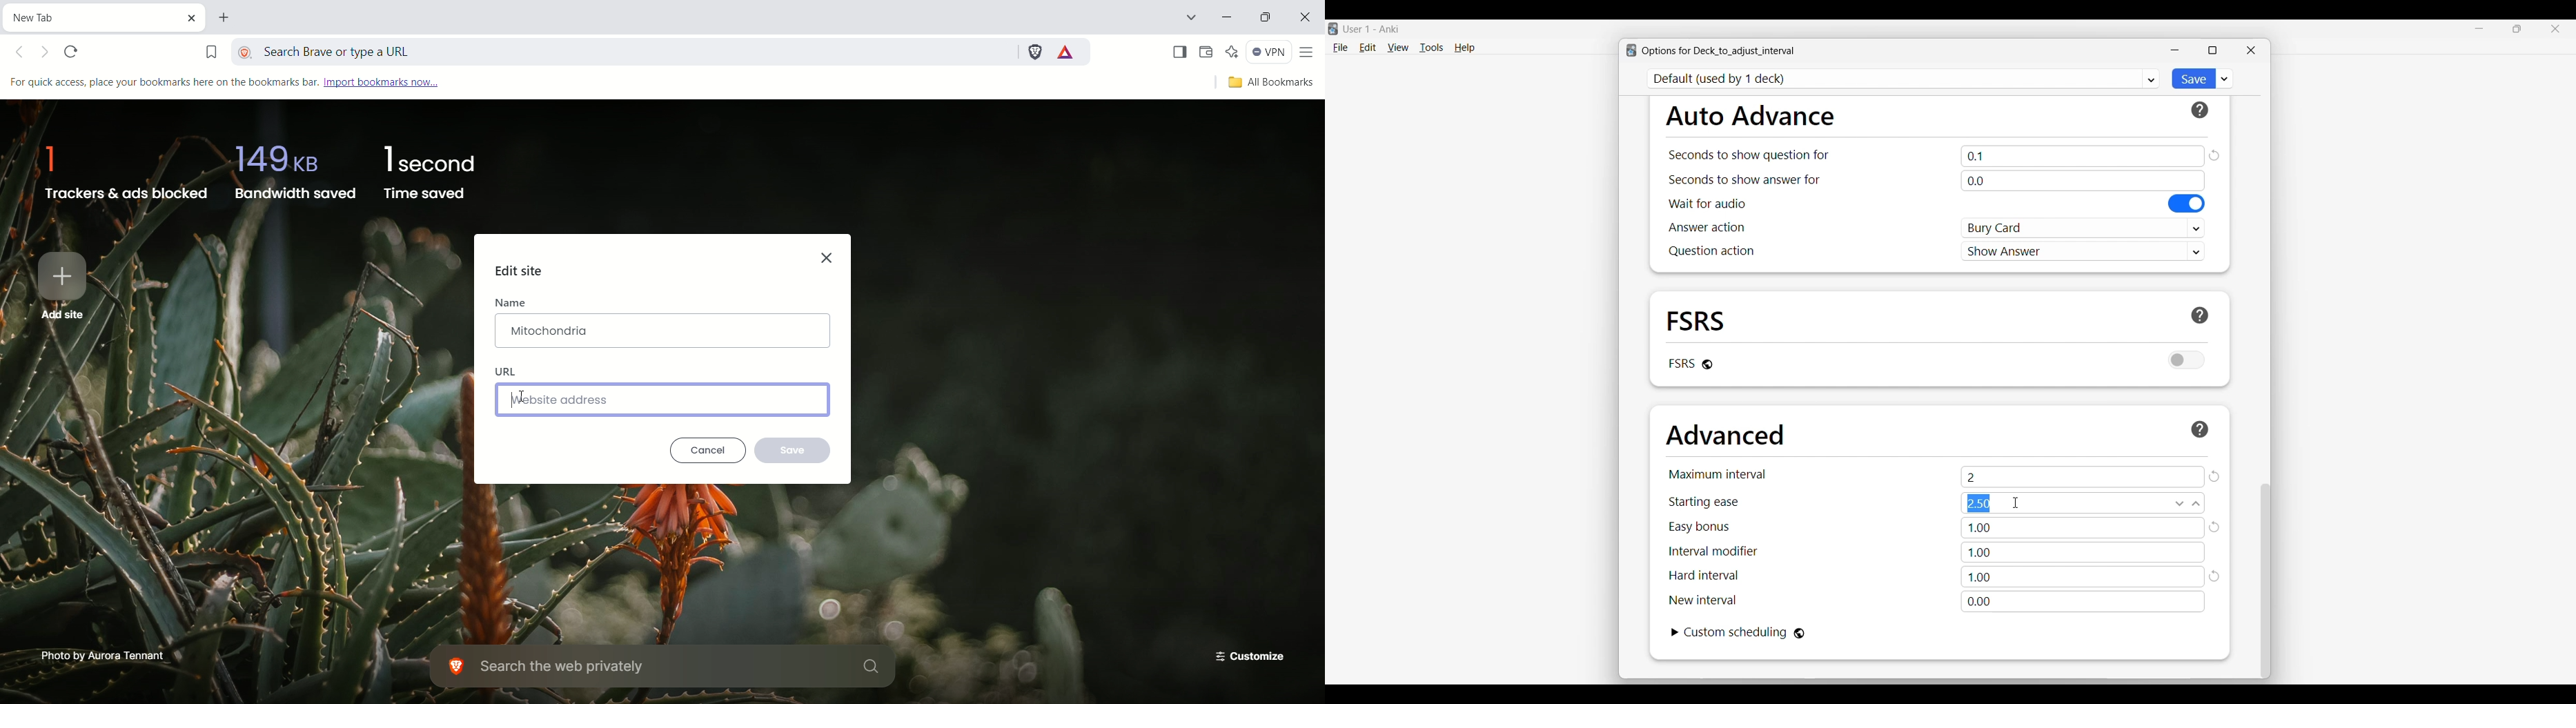 The width and height of the screenshot is (2576, 728). What do you see at coordinates (1372, 29) in the screenshot?
I see `User 1 - Anki` at bounding box center [1372, 29].